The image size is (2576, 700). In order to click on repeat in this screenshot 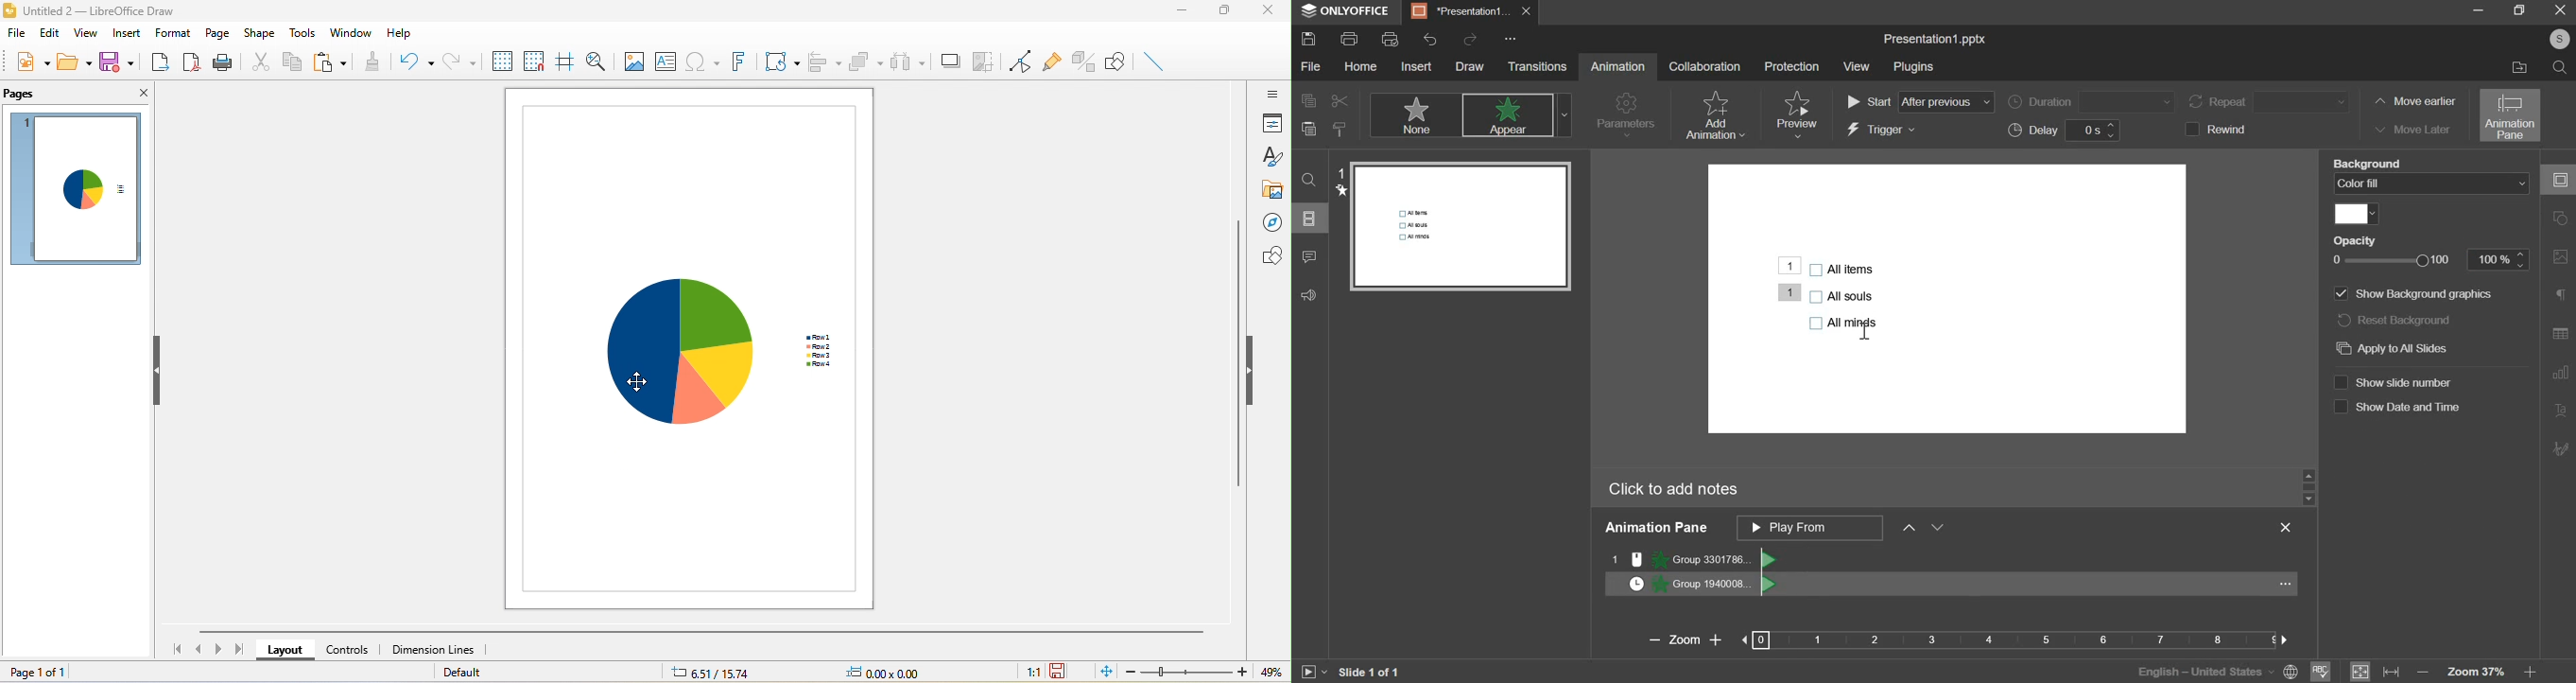, I will do `click(2272, 102)`.